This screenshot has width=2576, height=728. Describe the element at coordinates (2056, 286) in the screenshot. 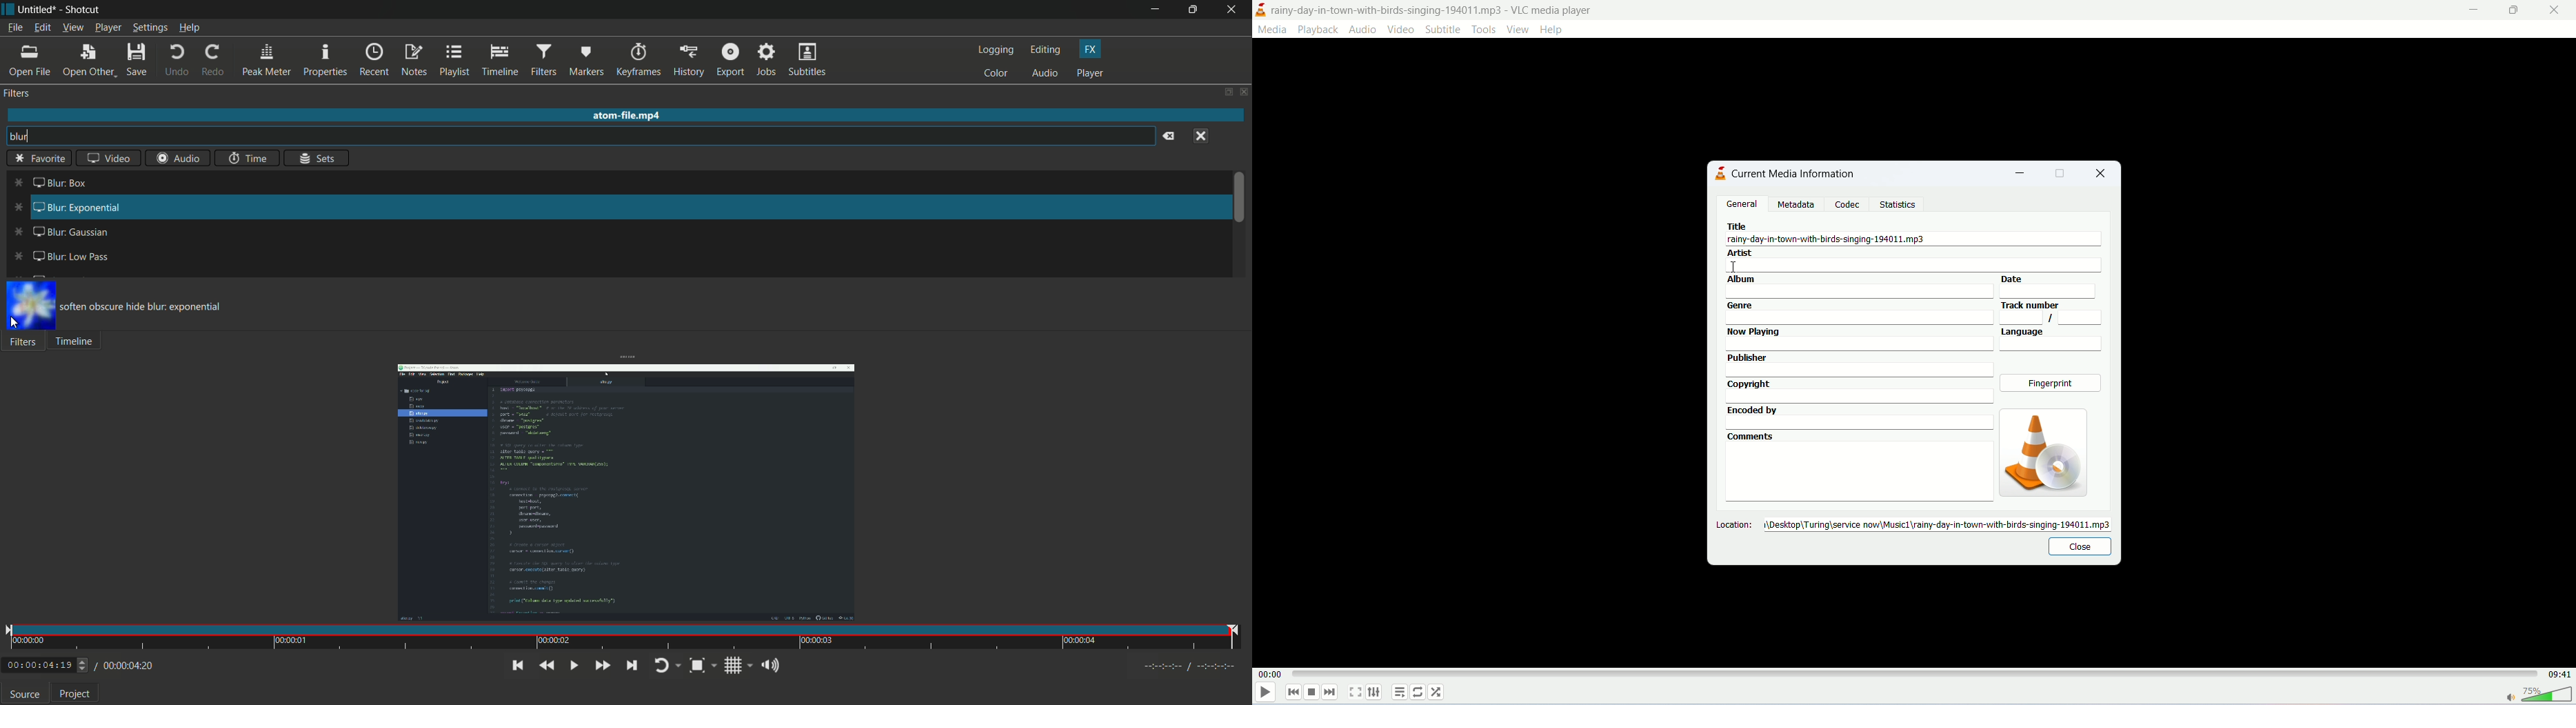

I see `date` at that location.